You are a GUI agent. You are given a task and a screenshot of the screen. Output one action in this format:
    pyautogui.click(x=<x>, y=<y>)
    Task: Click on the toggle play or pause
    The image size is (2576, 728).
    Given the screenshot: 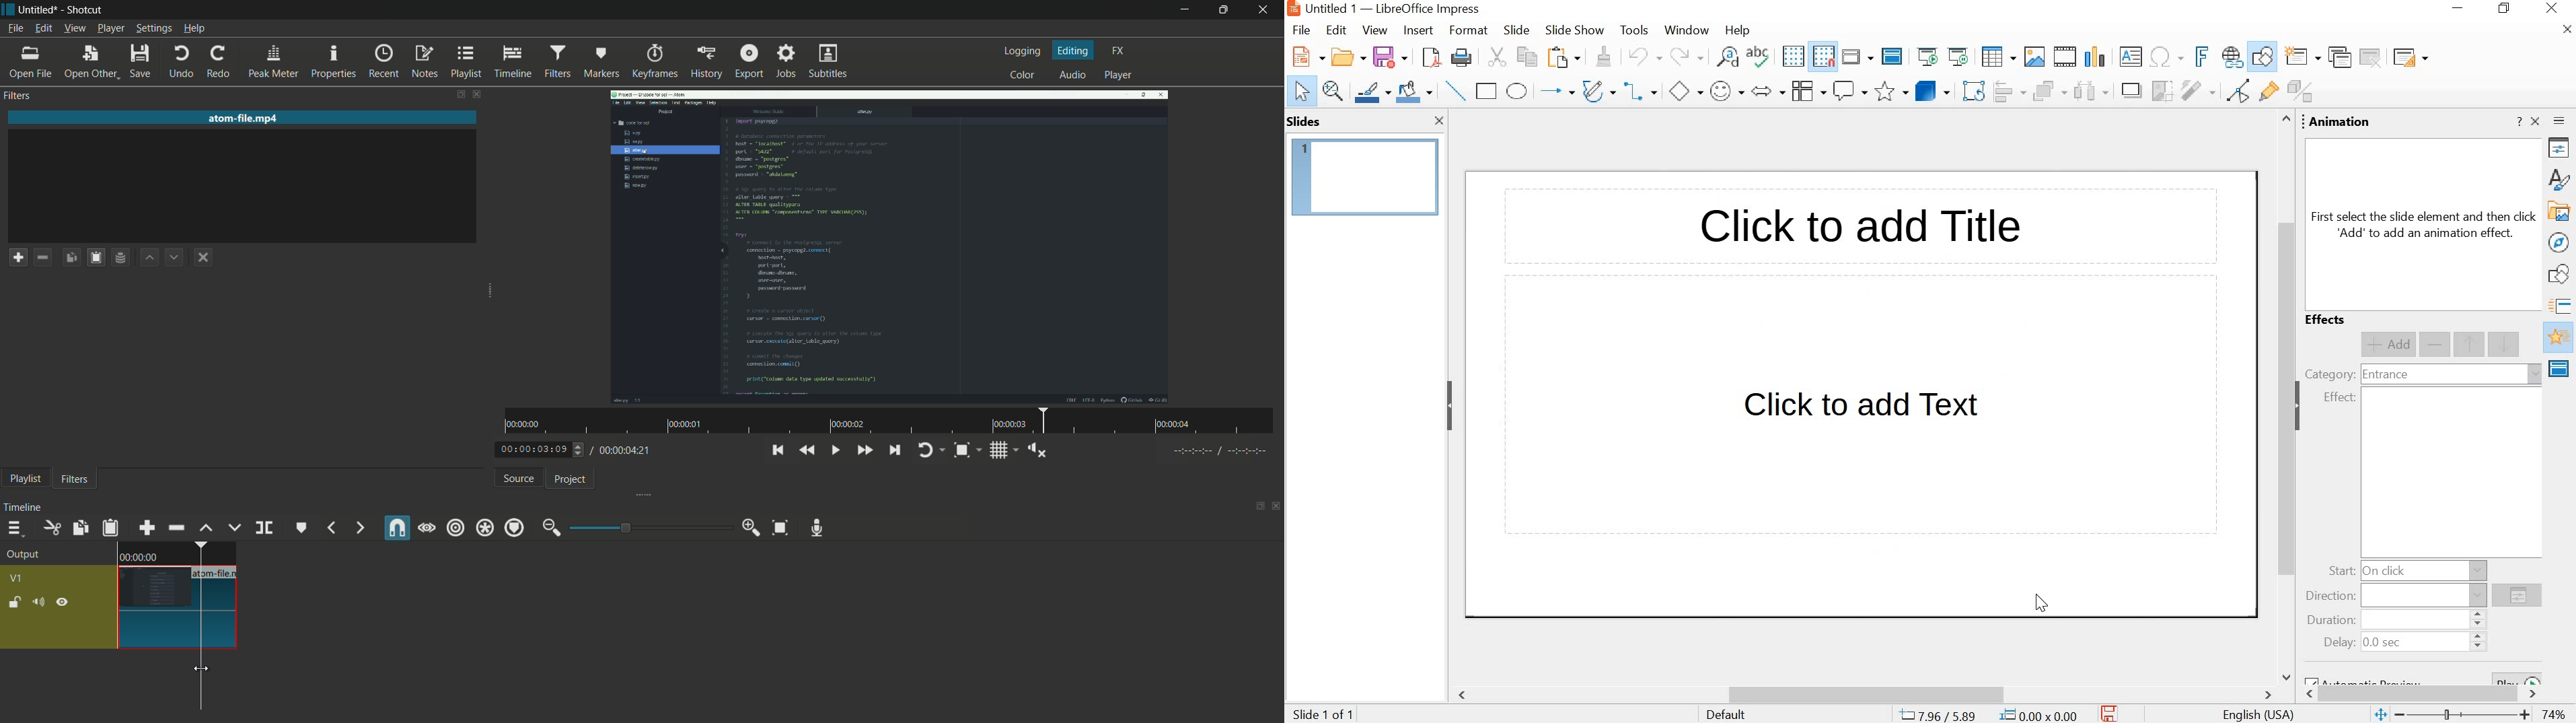 What is the action you would take?
    pyautogui.click(x=836, y=451)
    